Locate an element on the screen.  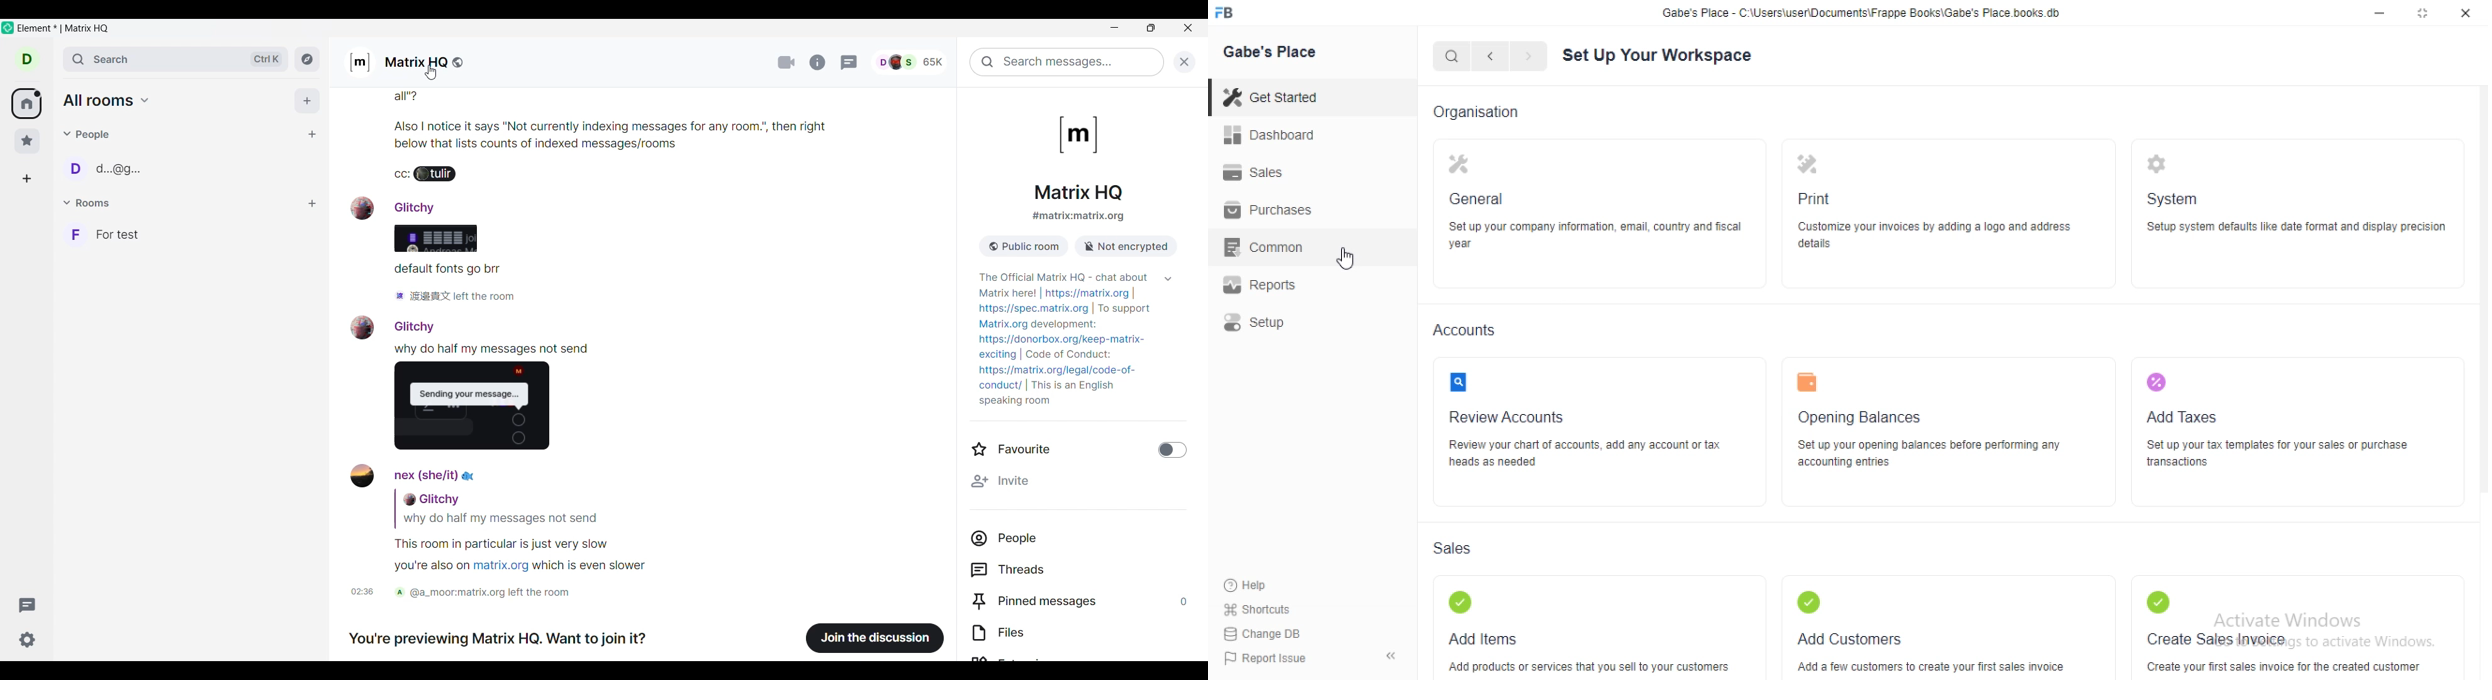
Get Started is located at coordinates (1274, 97).